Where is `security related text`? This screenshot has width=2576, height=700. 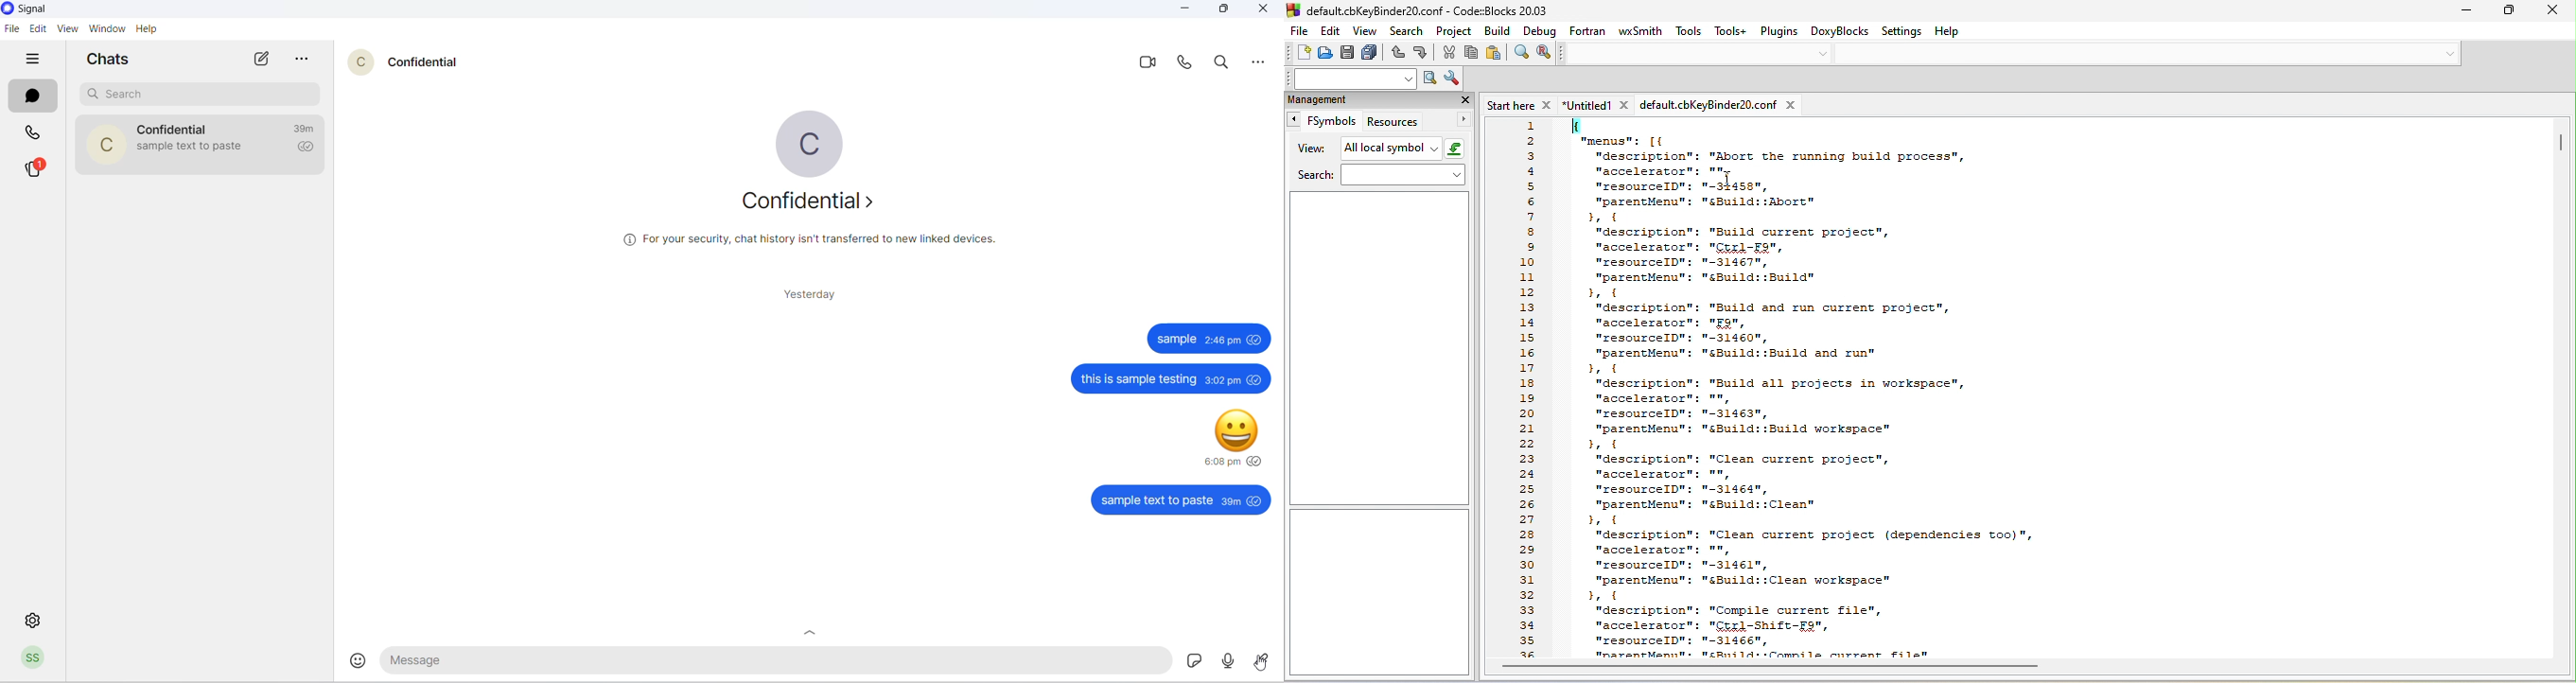
security related text is located at coordinates (818, 238).